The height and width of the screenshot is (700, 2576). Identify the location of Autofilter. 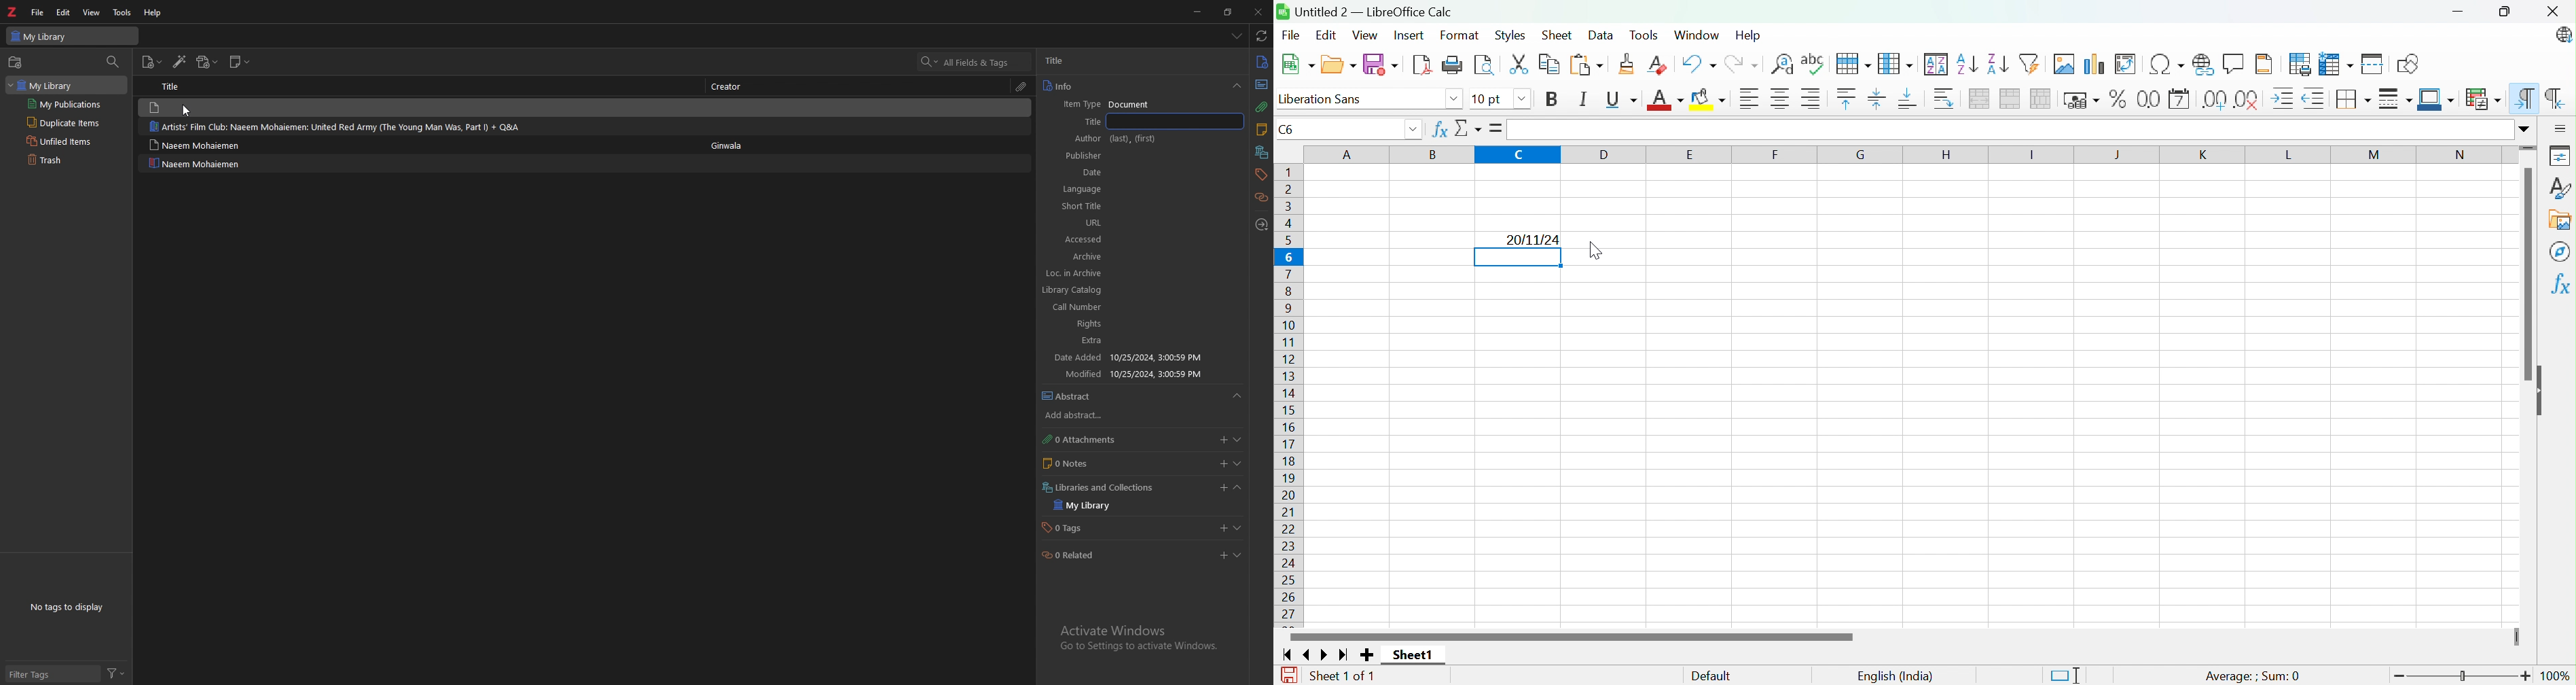
(2032, 64).